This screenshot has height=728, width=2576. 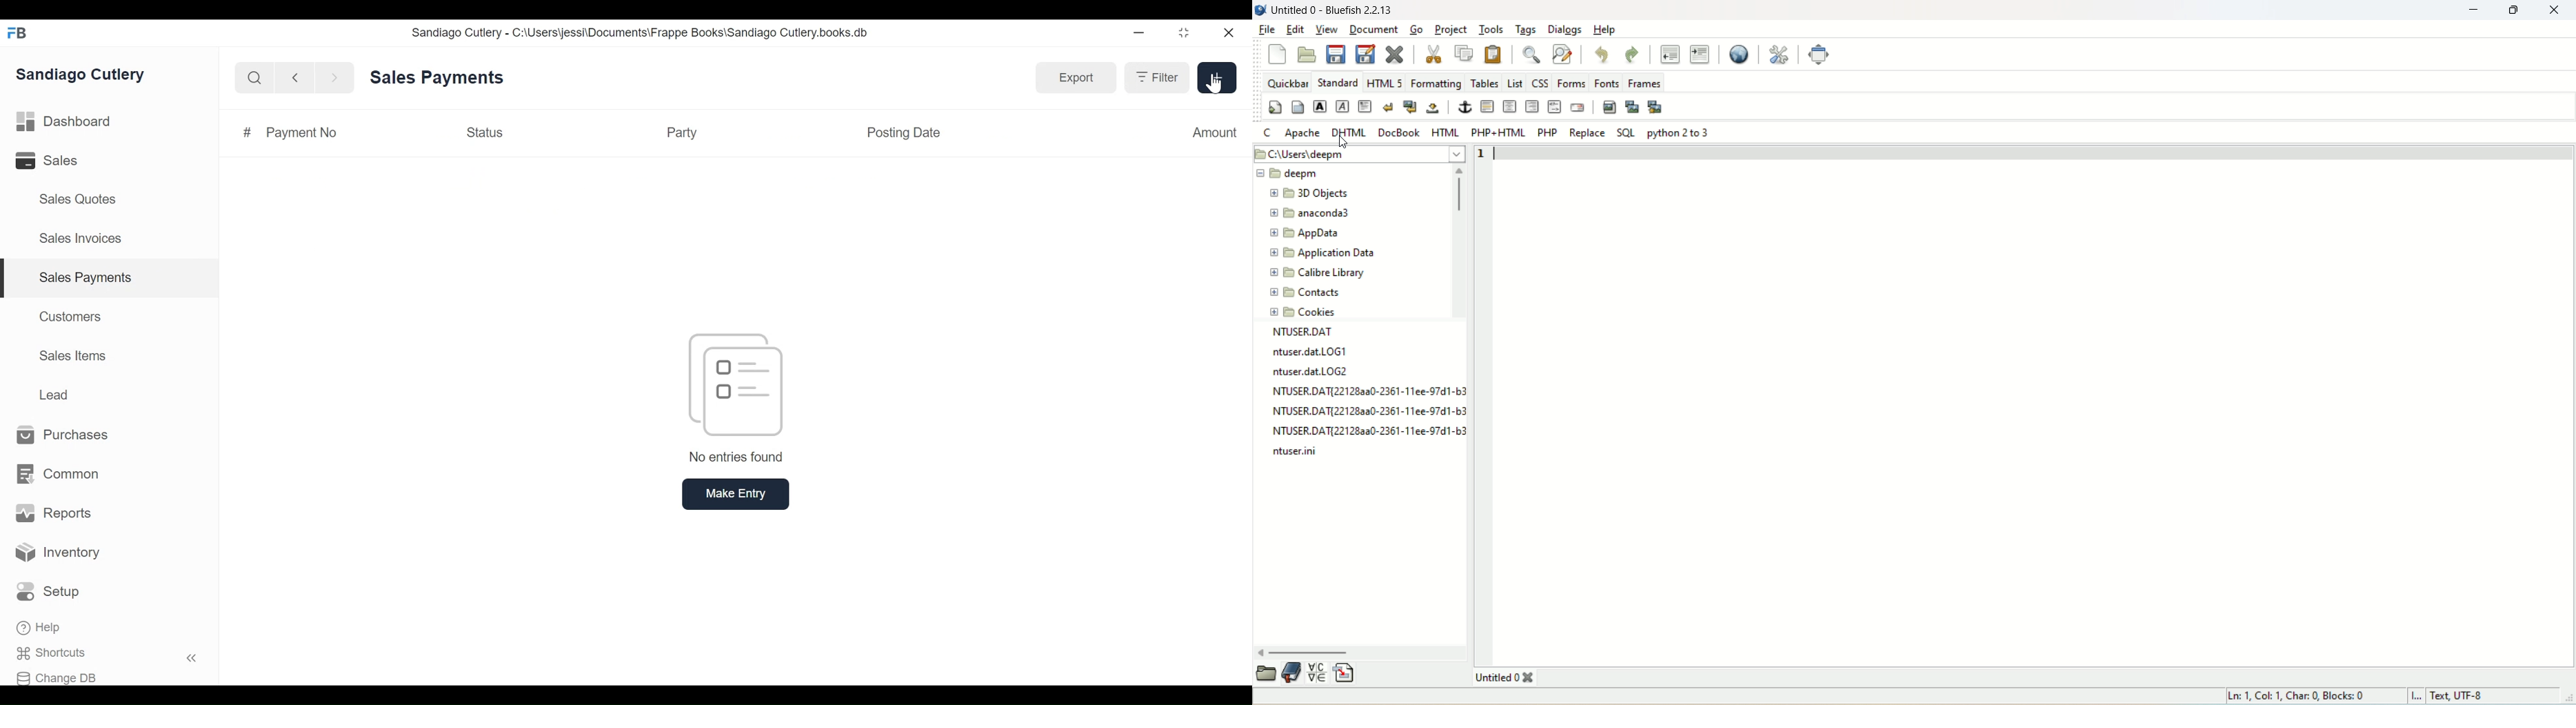 I want to click on Status, so click(x=483, y=132).